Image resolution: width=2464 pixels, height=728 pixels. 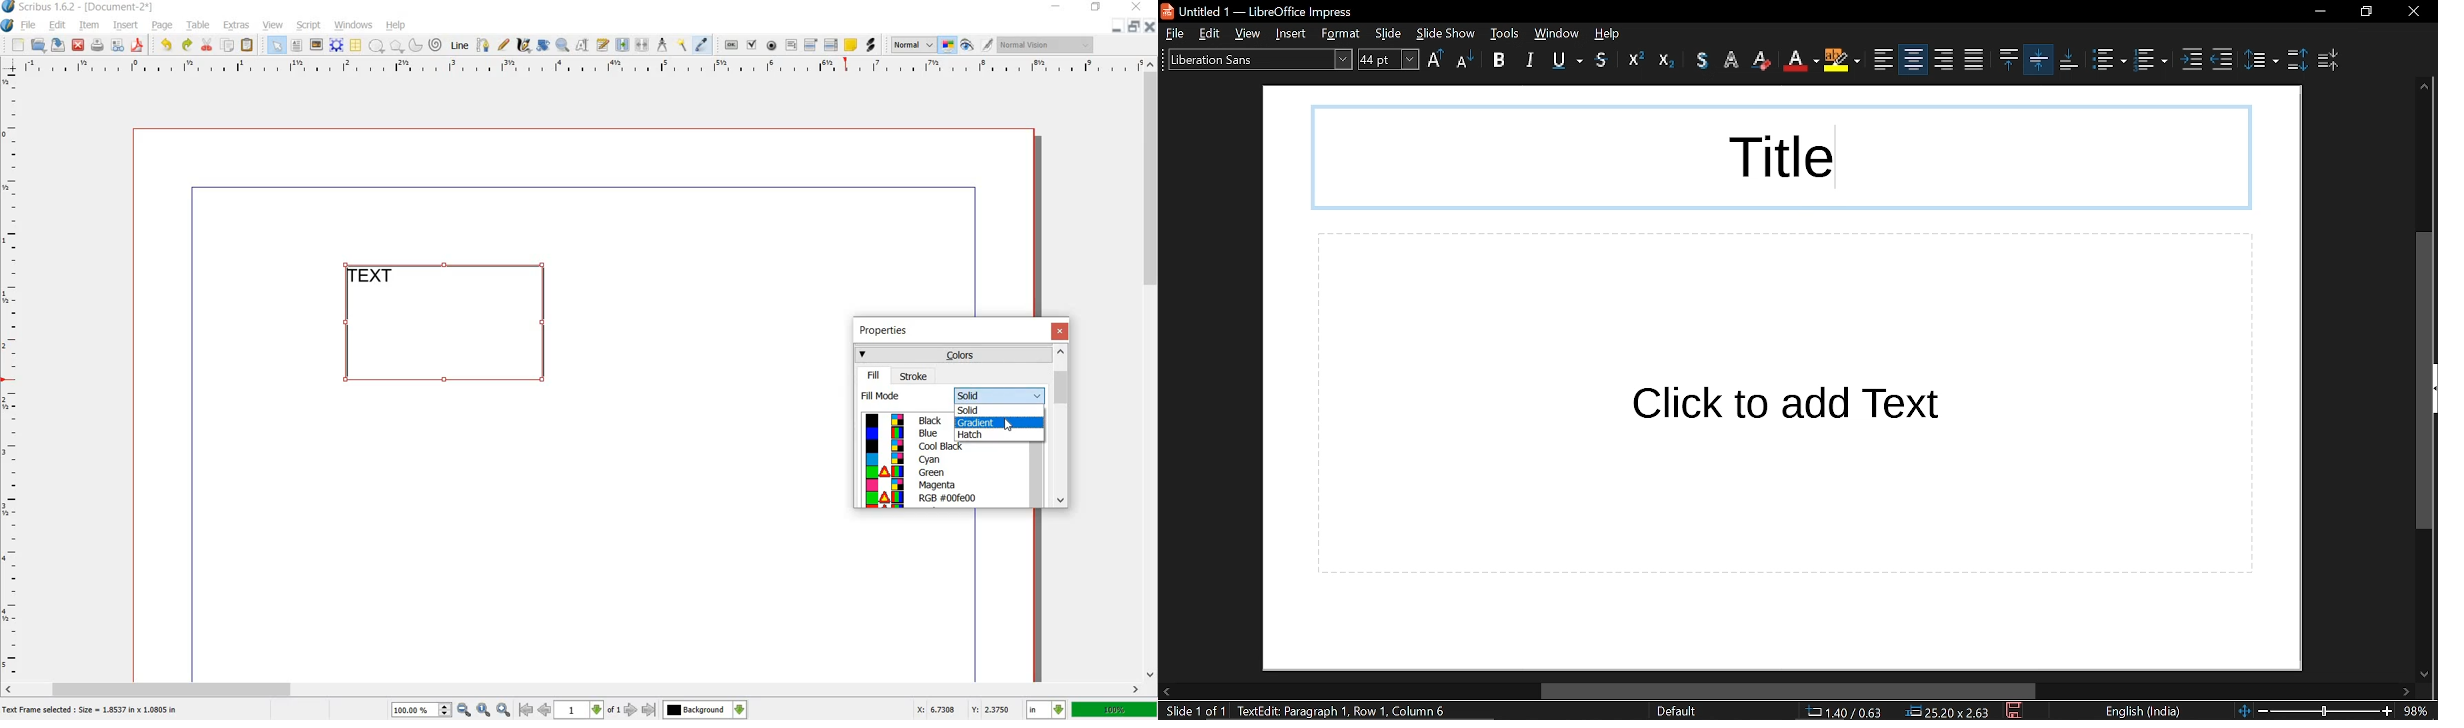 What do you see at coordinates (228, 46) in the screenshot?
I see `copy` at bounding box center [228, 46].